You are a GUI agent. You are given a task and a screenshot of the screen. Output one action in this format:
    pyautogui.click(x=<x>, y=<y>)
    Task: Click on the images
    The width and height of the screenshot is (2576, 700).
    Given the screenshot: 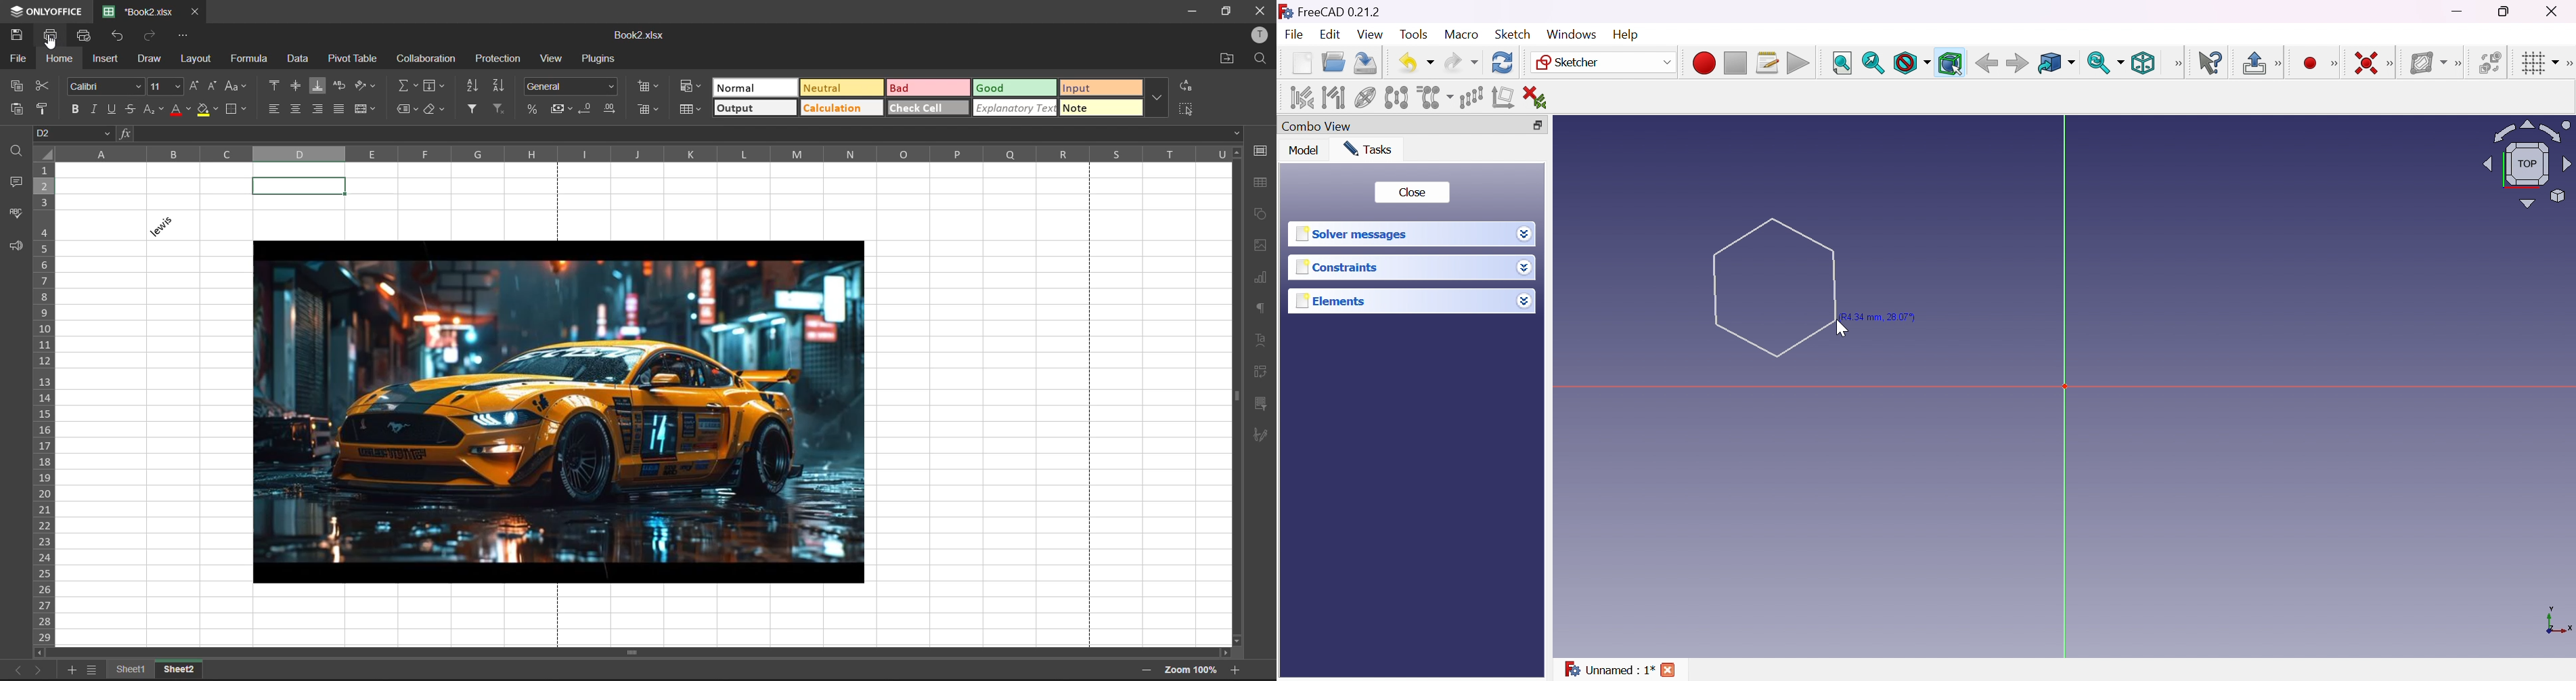 What is the action you would take?
    pyautogui.click(x=1261, y=246)
    